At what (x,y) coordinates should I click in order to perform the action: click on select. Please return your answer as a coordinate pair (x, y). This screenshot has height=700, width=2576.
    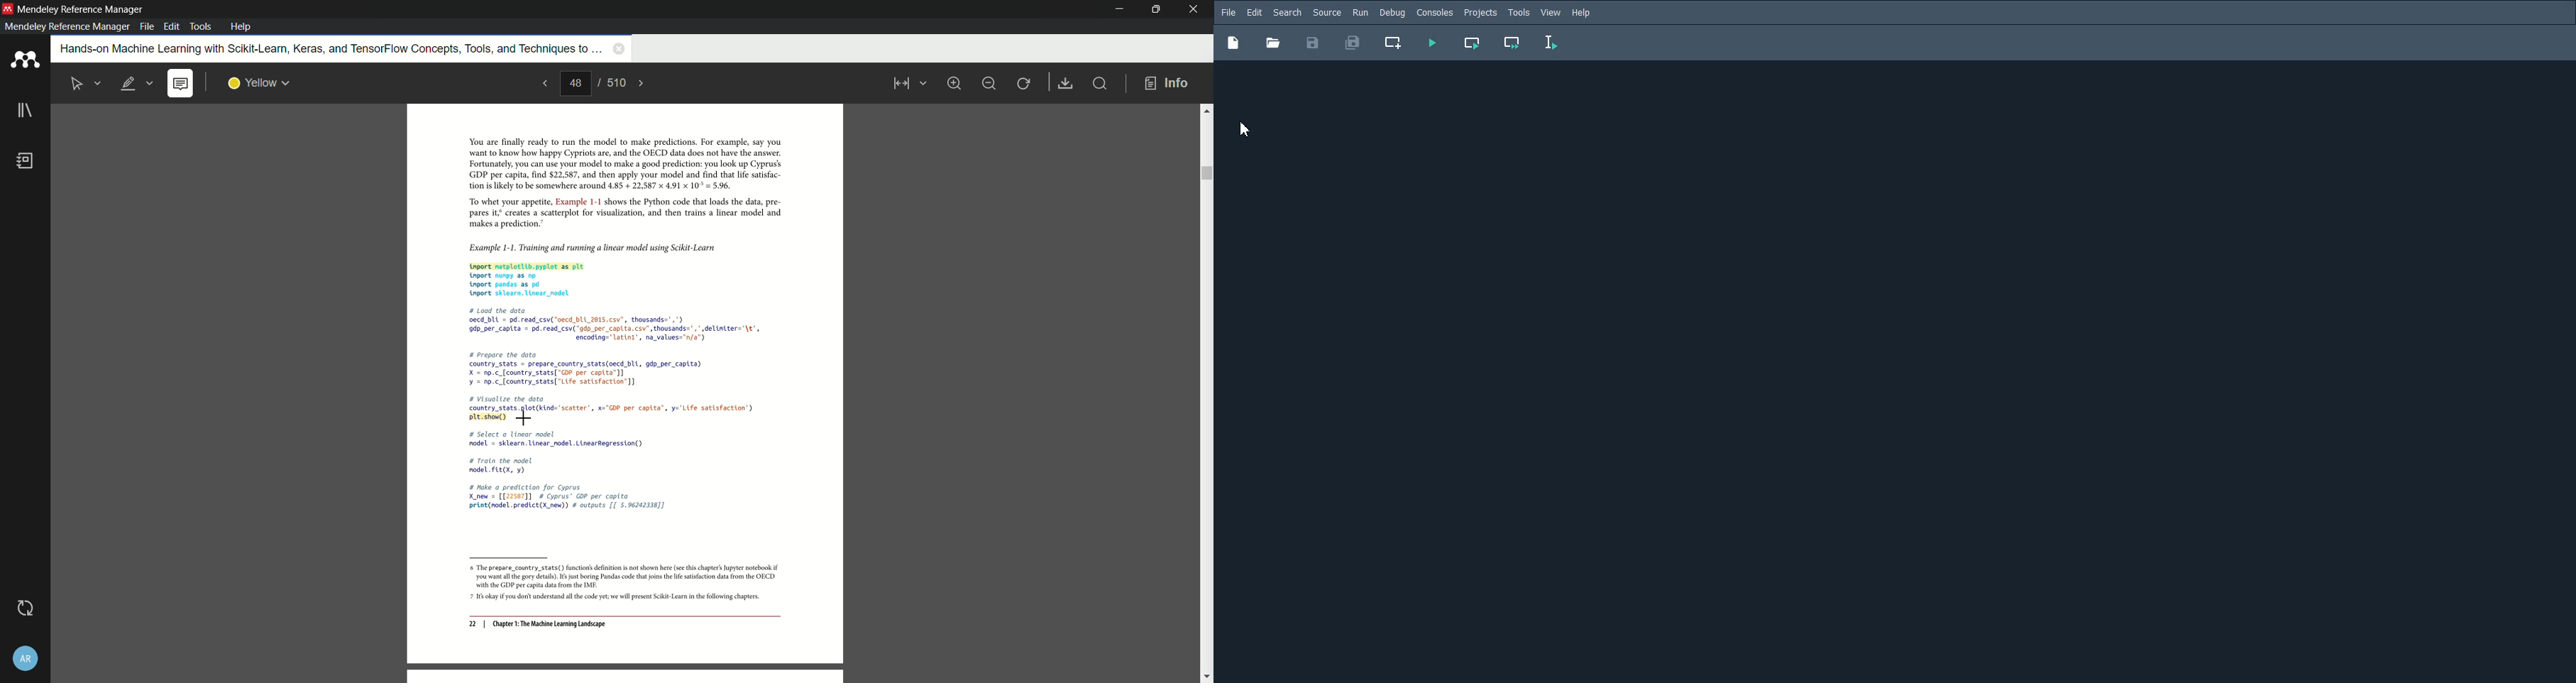
    Looking at the image, I should click on (78, 84).